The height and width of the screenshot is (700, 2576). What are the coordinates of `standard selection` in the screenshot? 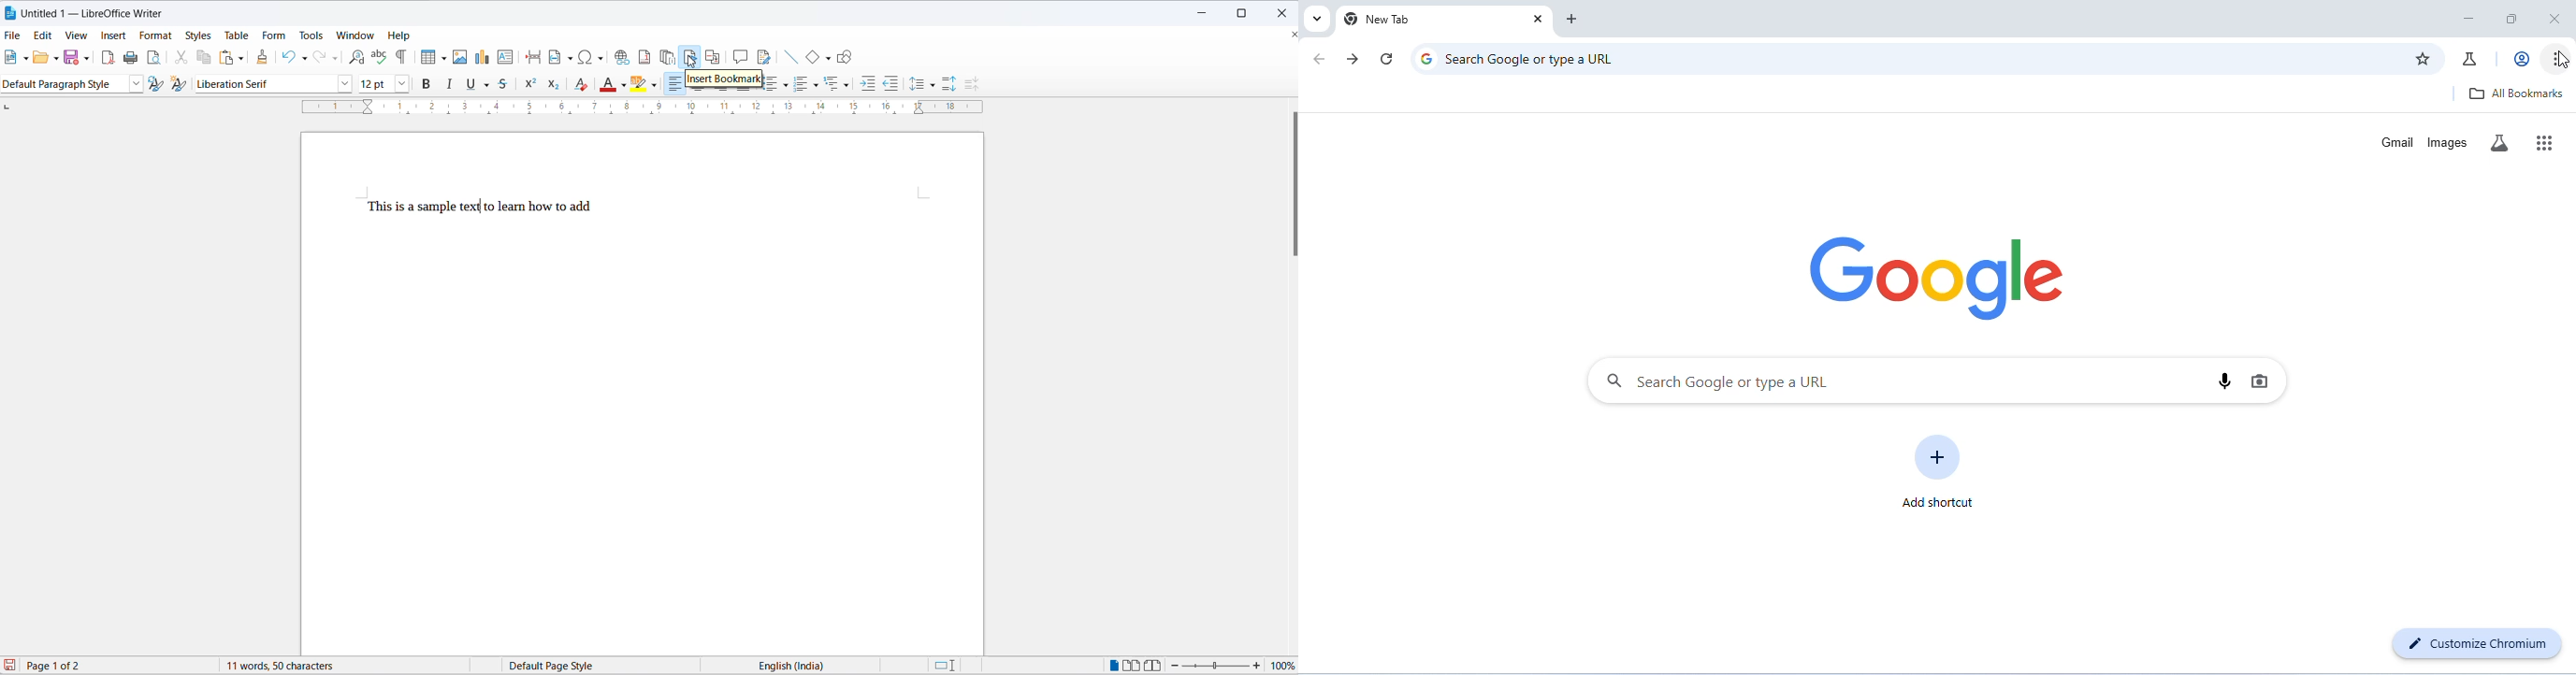 It's located at (944, 666).